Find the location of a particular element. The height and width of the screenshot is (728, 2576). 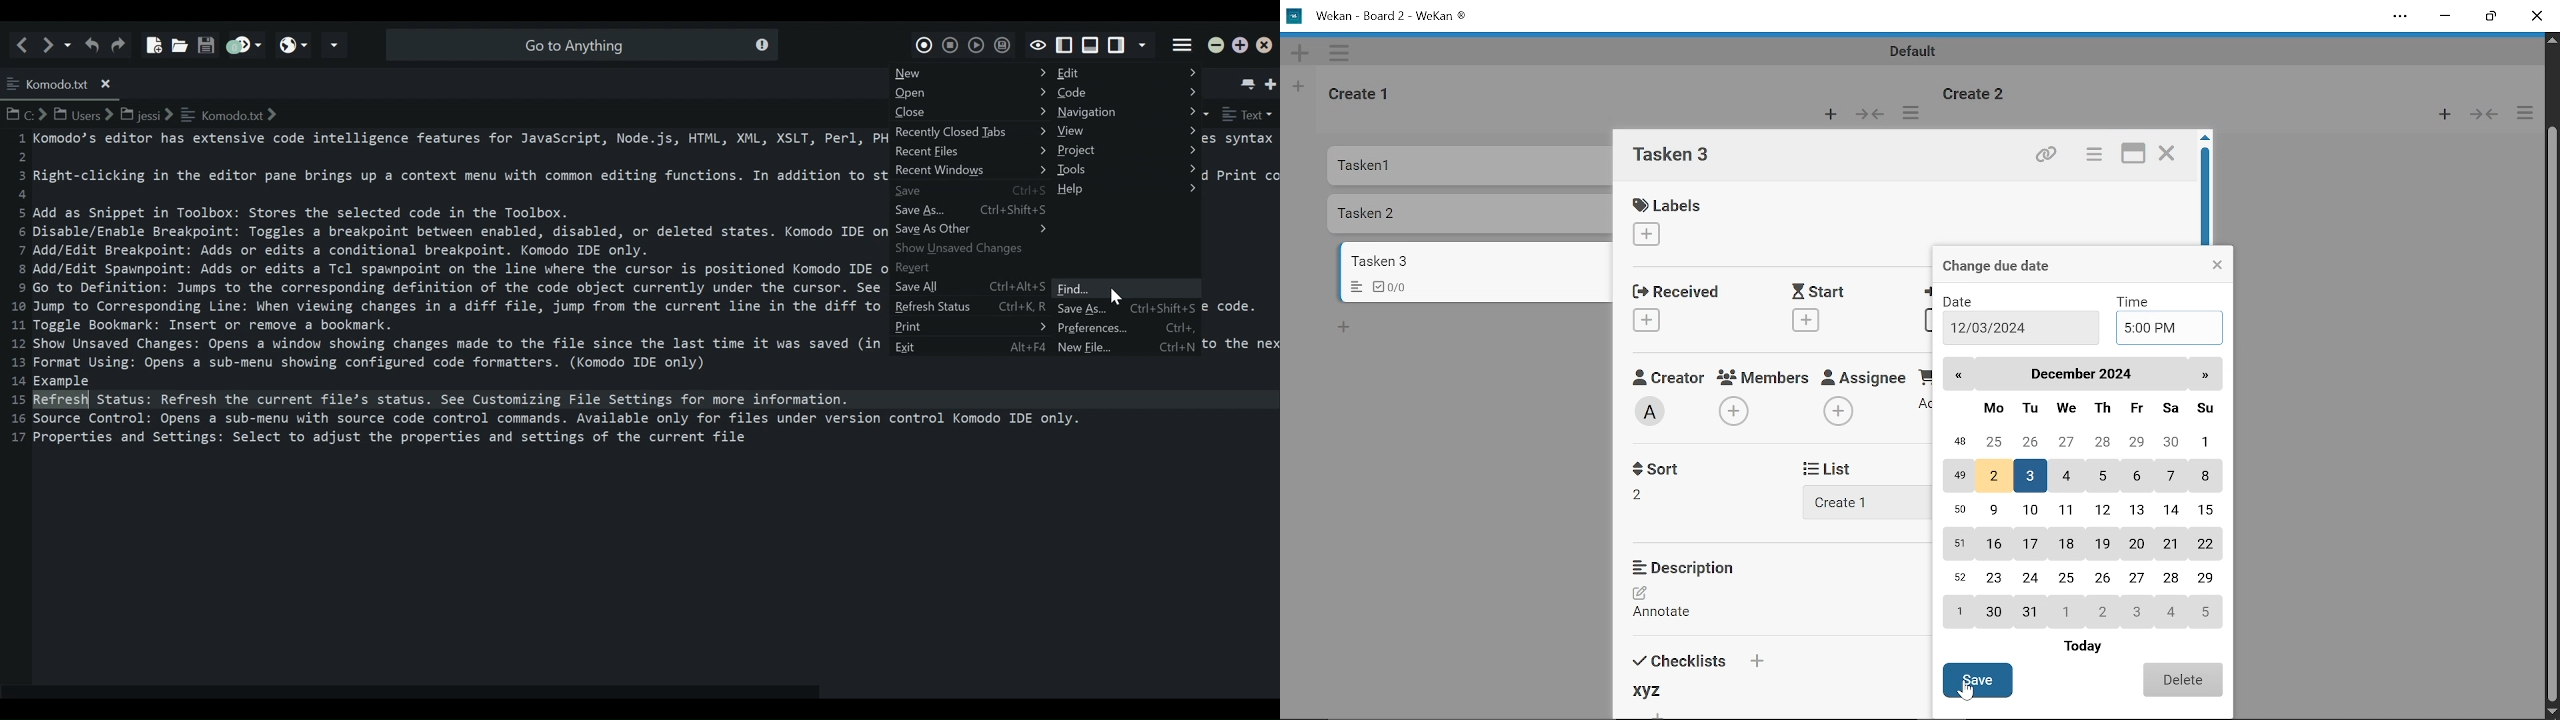

Add assignee is located at coordinates (1838, 412).